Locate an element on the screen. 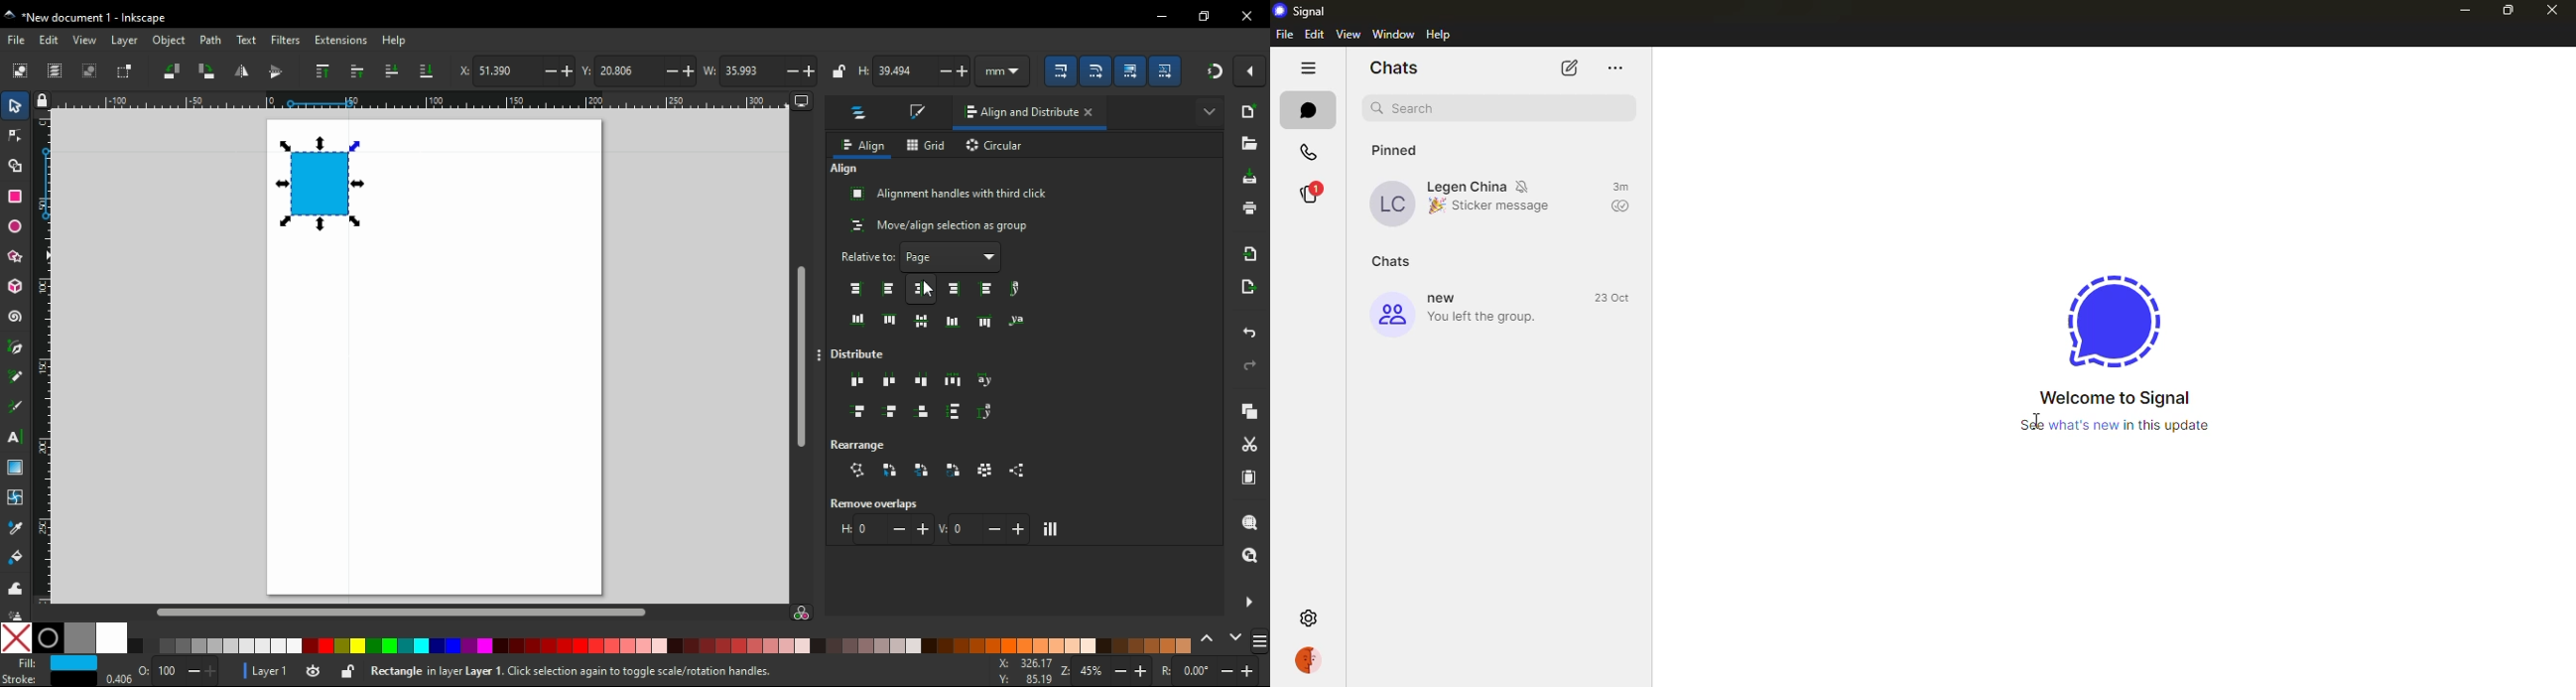  minimize is located at coordinates (2463, 11).